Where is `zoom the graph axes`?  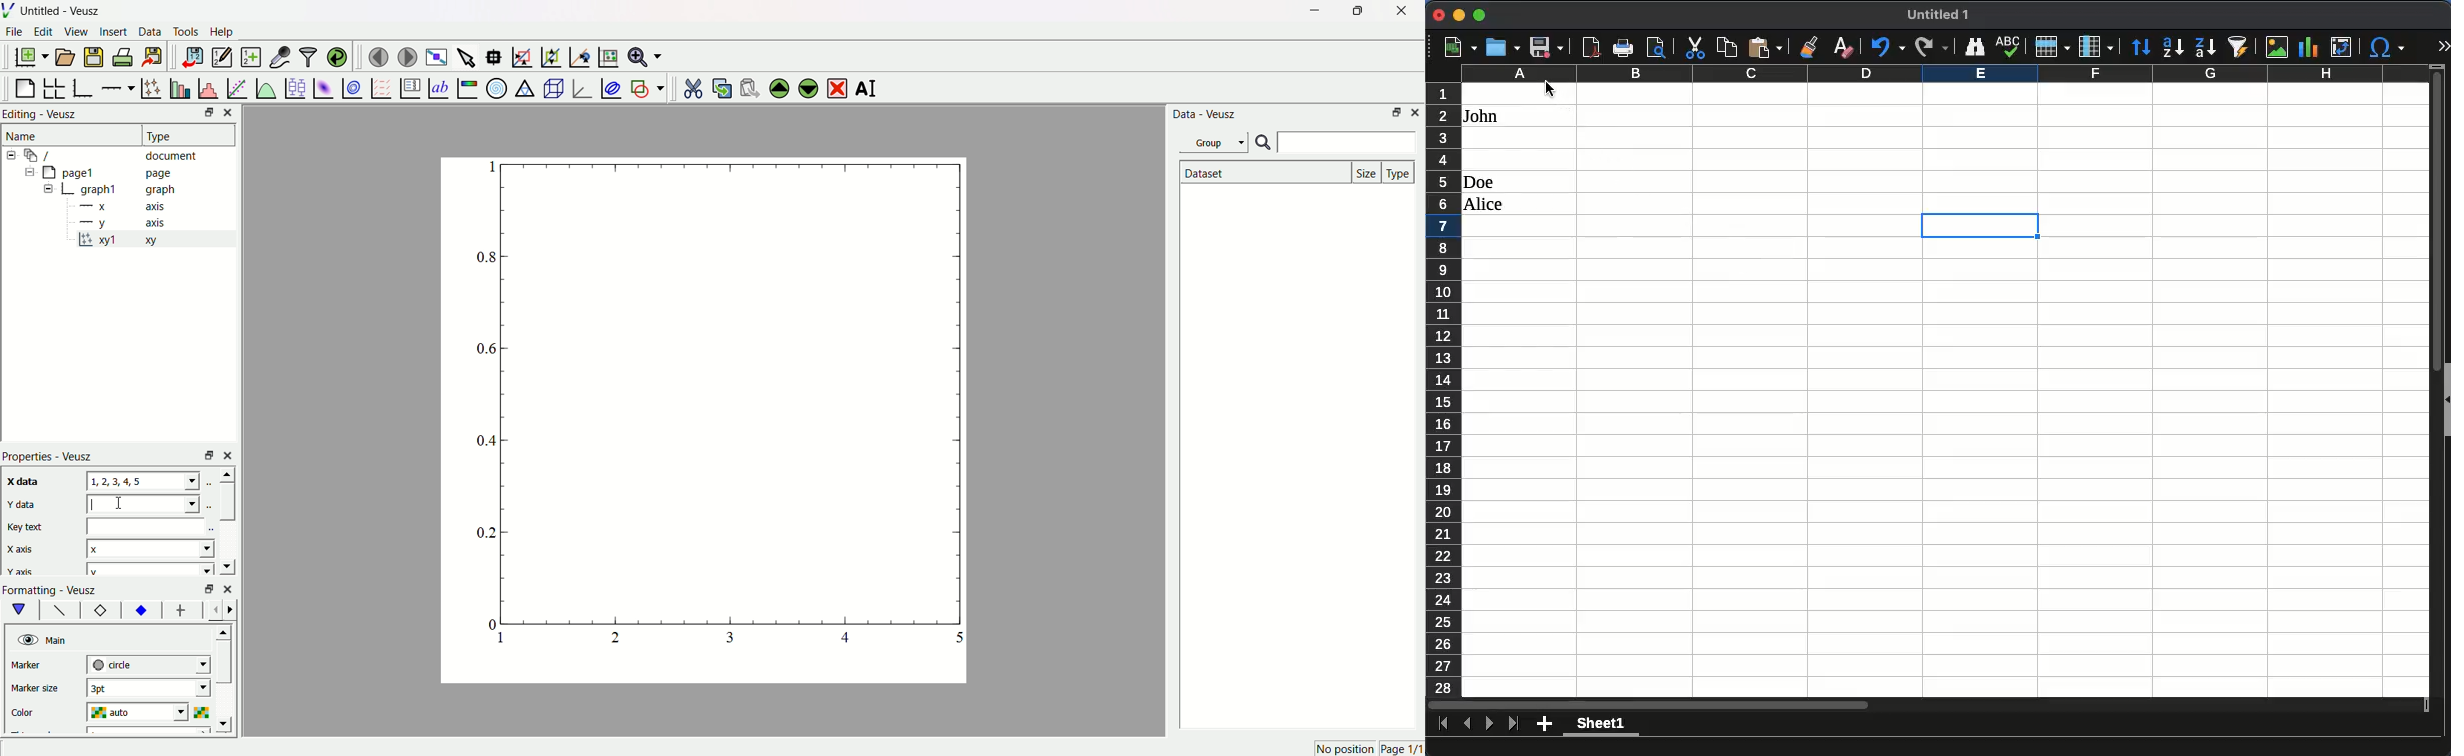 zoom the graph axes is located at coordinates (549, 55).